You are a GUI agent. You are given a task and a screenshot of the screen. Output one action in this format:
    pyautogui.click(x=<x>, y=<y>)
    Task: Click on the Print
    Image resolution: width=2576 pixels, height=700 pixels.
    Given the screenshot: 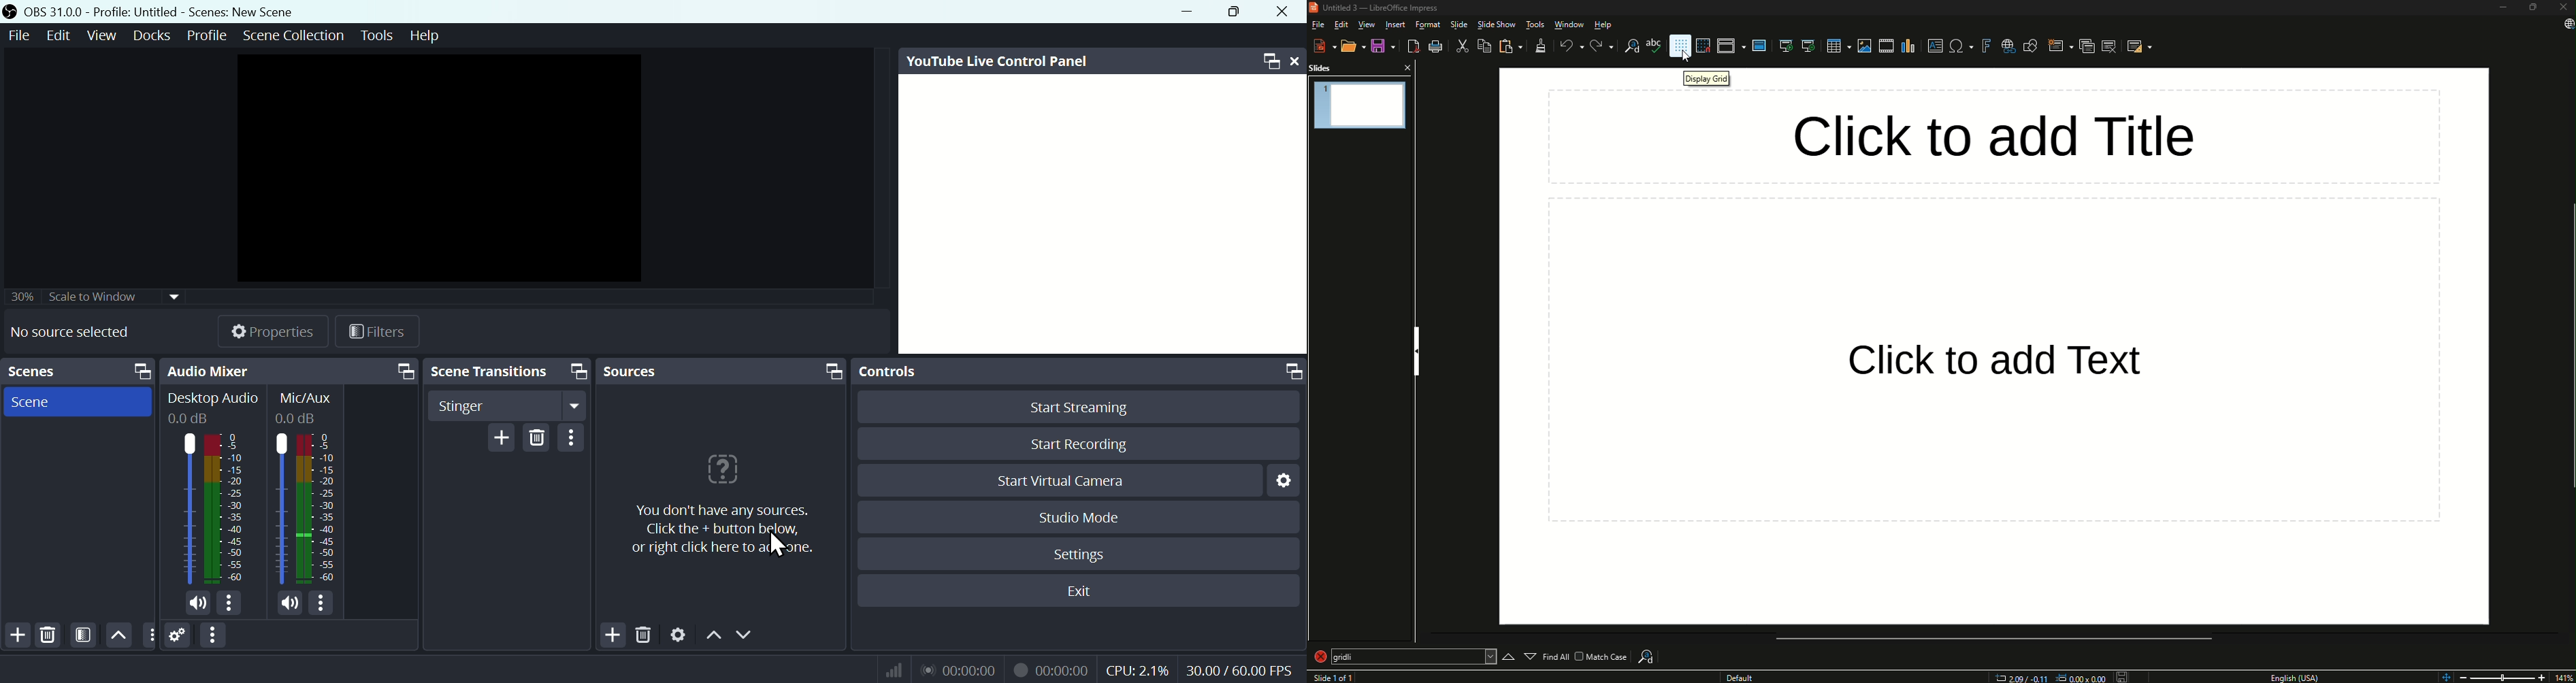 What is the action you would take?
    pyautogui.click(x=1439, y=46)
    